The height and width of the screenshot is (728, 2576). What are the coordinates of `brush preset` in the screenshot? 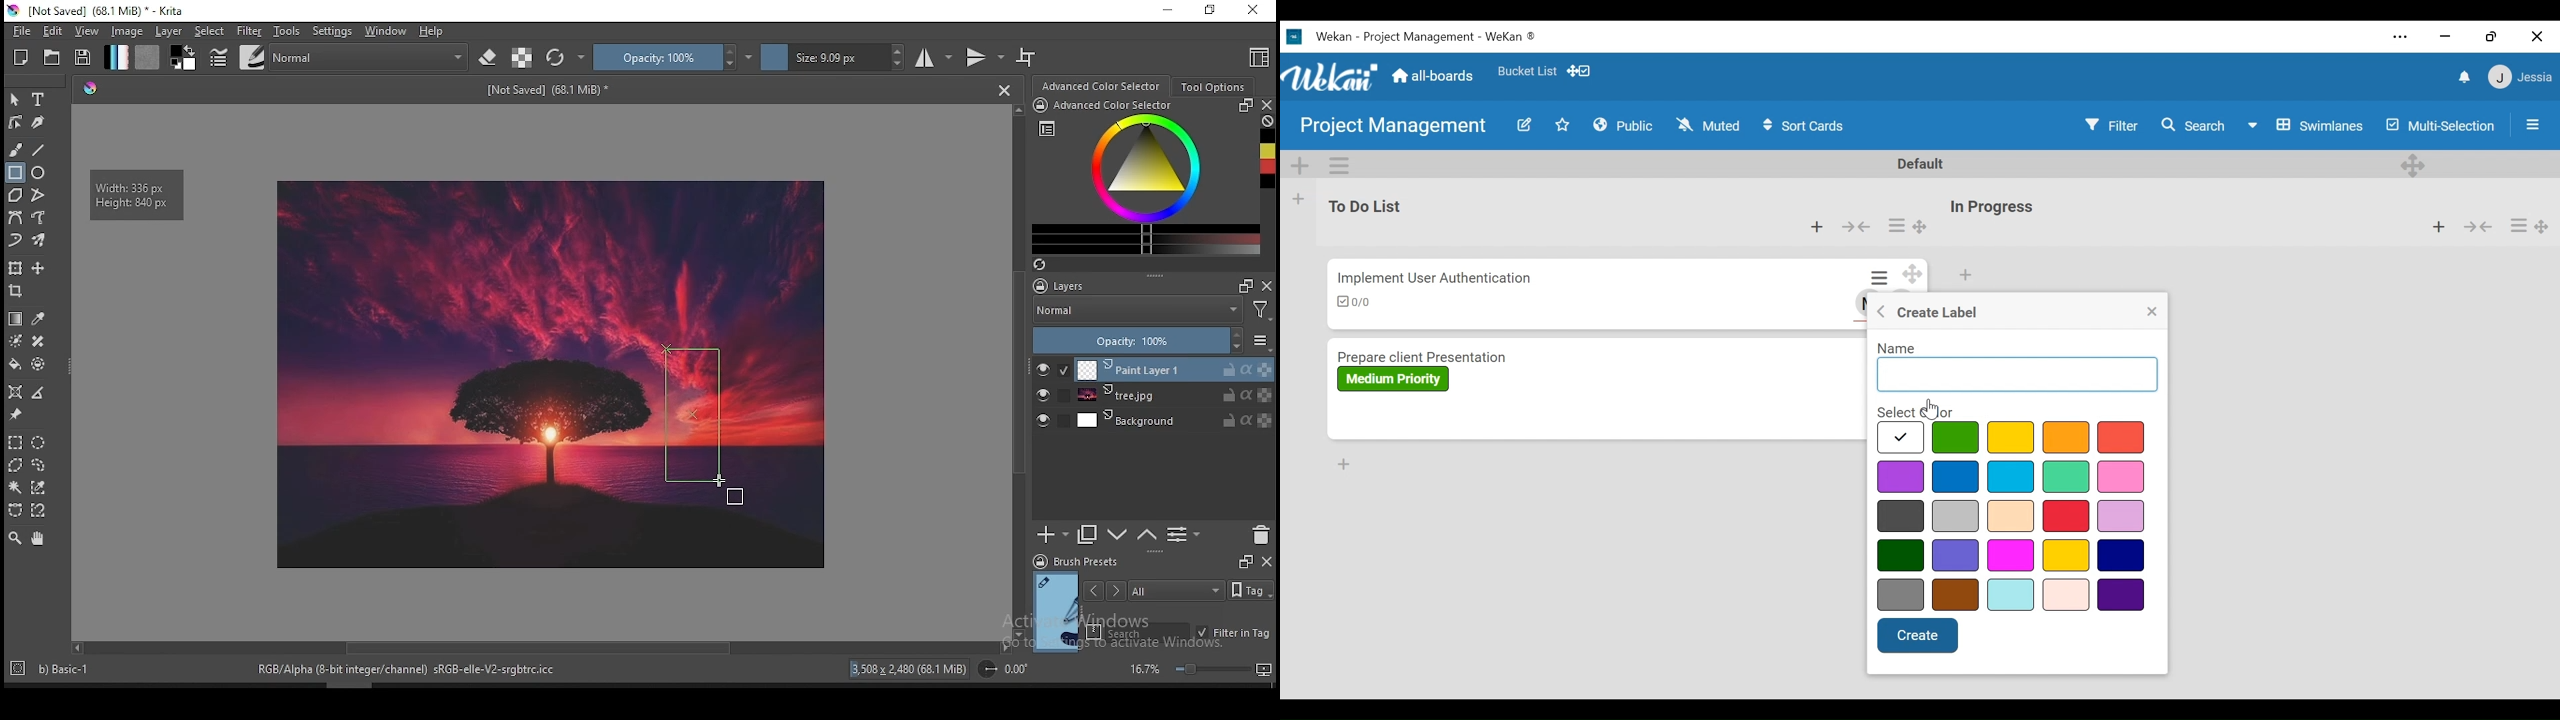 It's located at (1075, 561).